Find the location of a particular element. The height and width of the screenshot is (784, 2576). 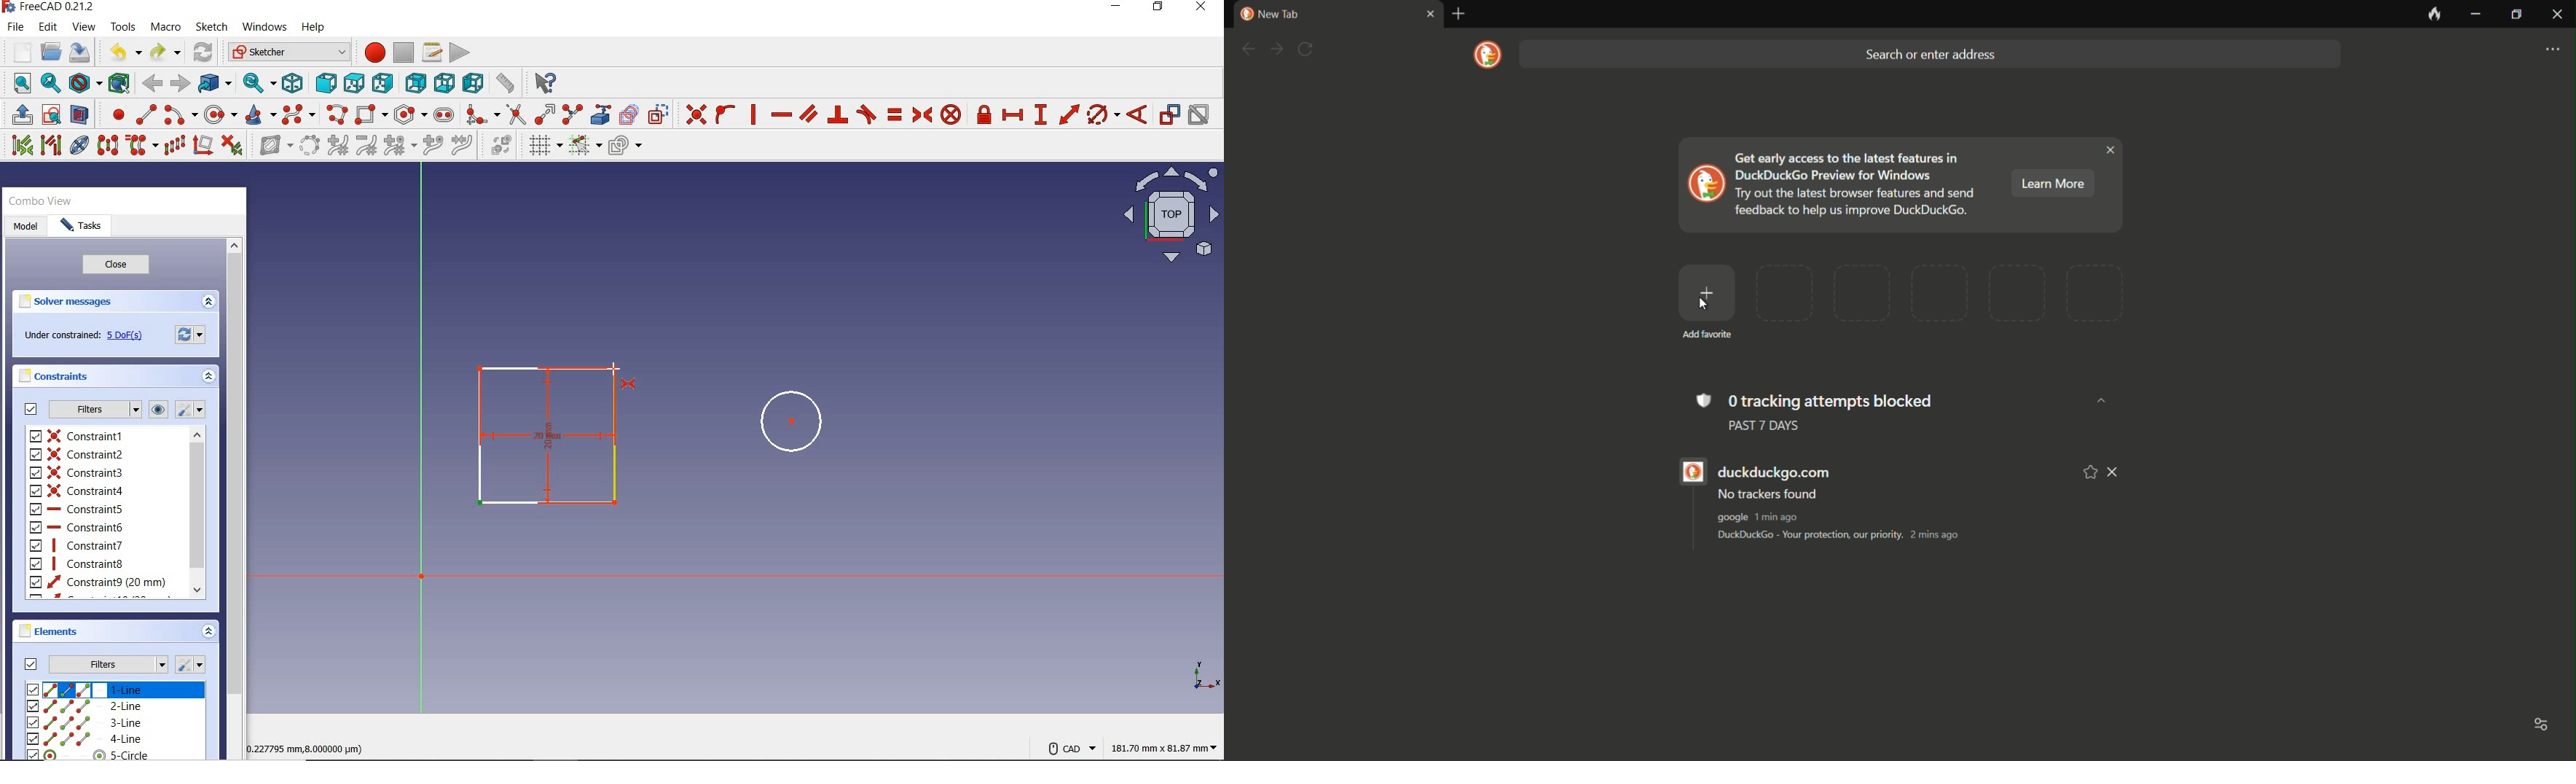

insert knot is located at coordinates (432, 147).